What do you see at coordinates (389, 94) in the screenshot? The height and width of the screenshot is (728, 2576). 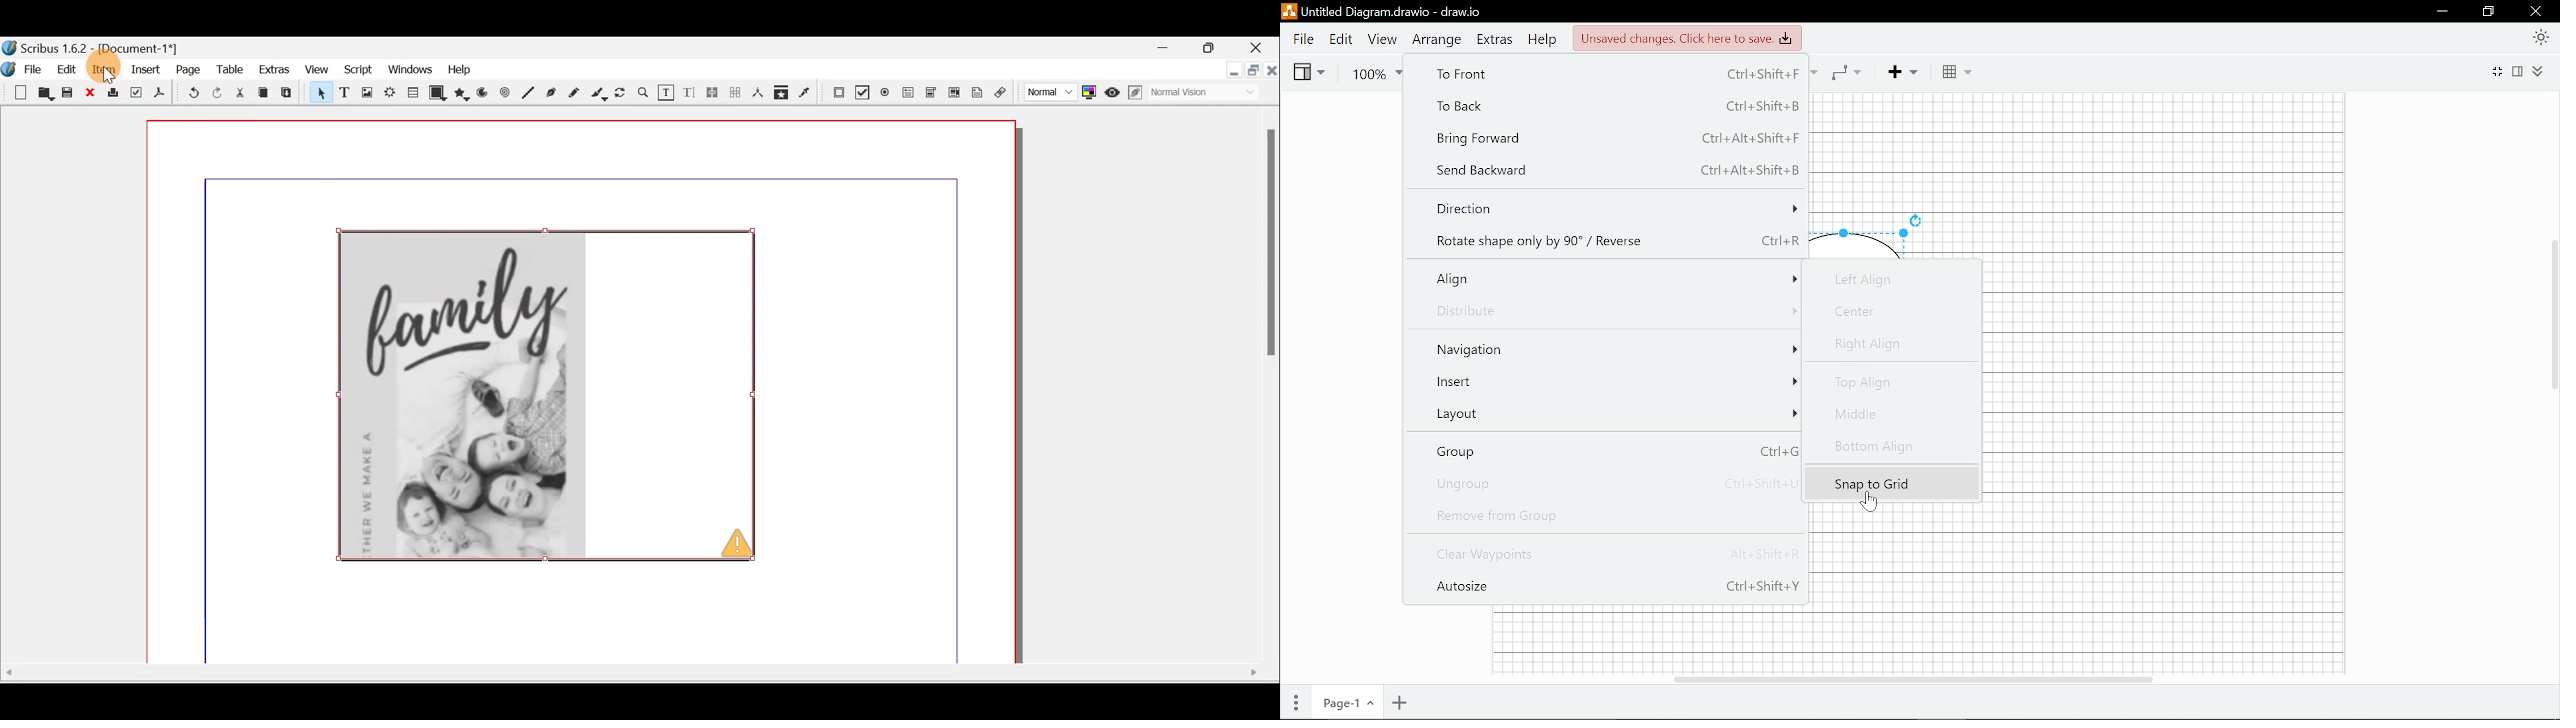 I see `Render frame` at bounding box center [389, 94].